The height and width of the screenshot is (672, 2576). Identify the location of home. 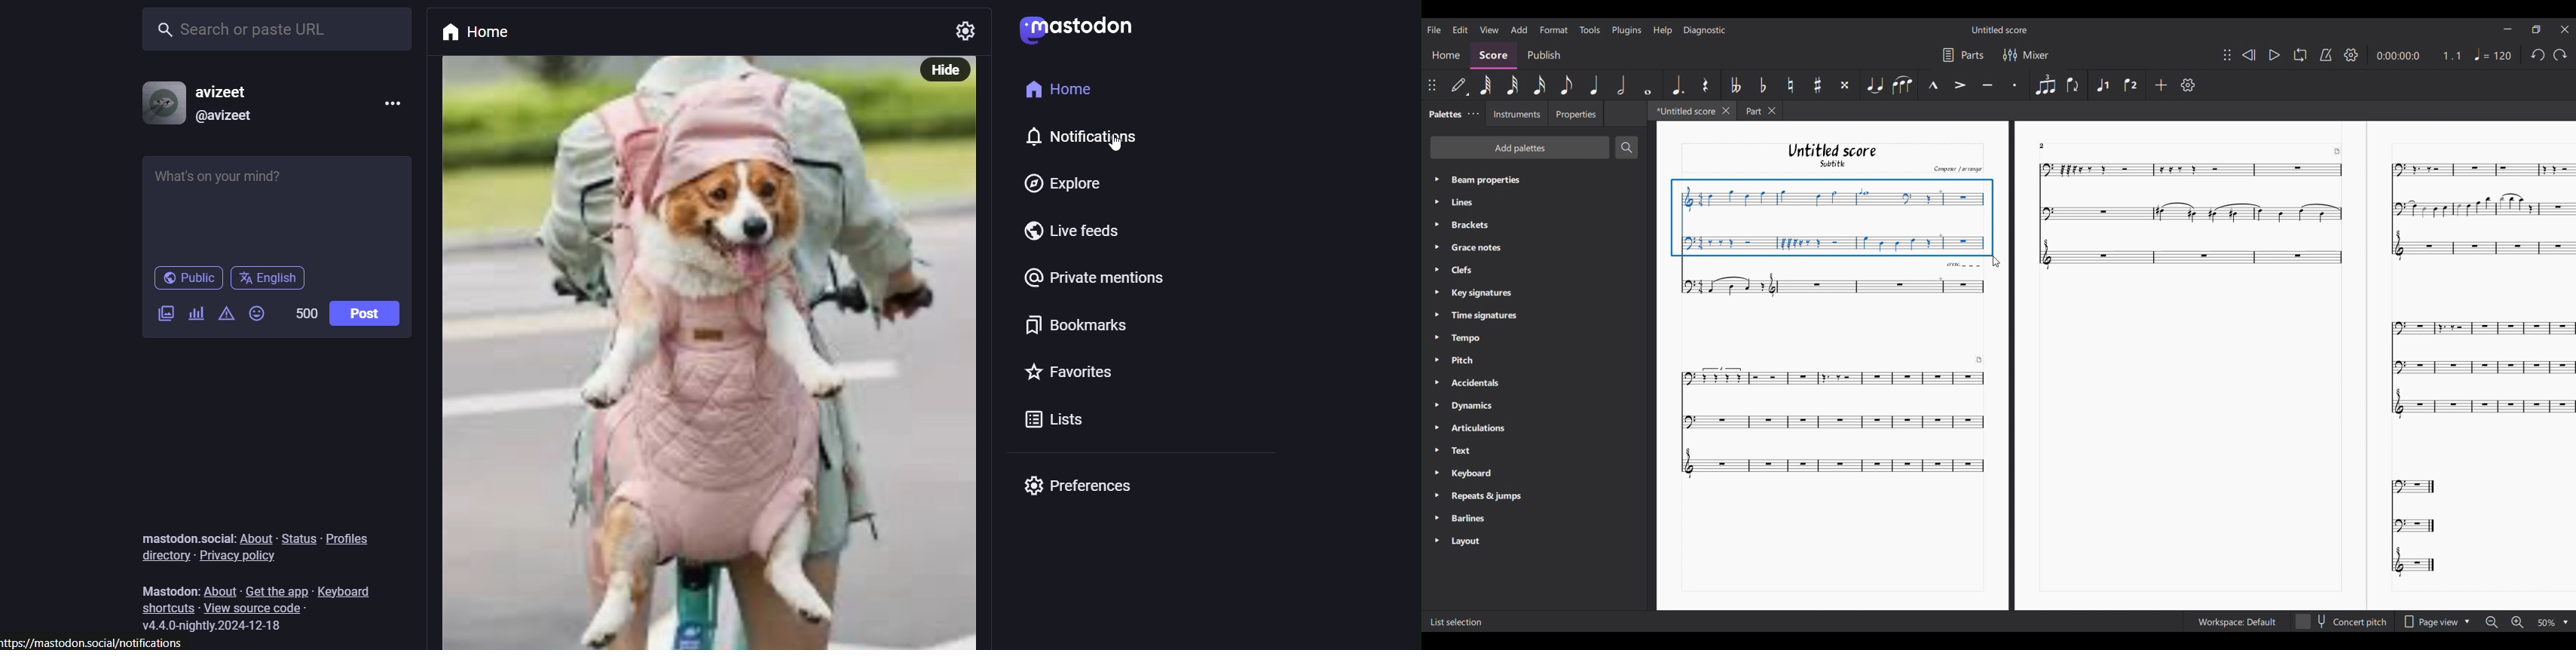
(475, 29).